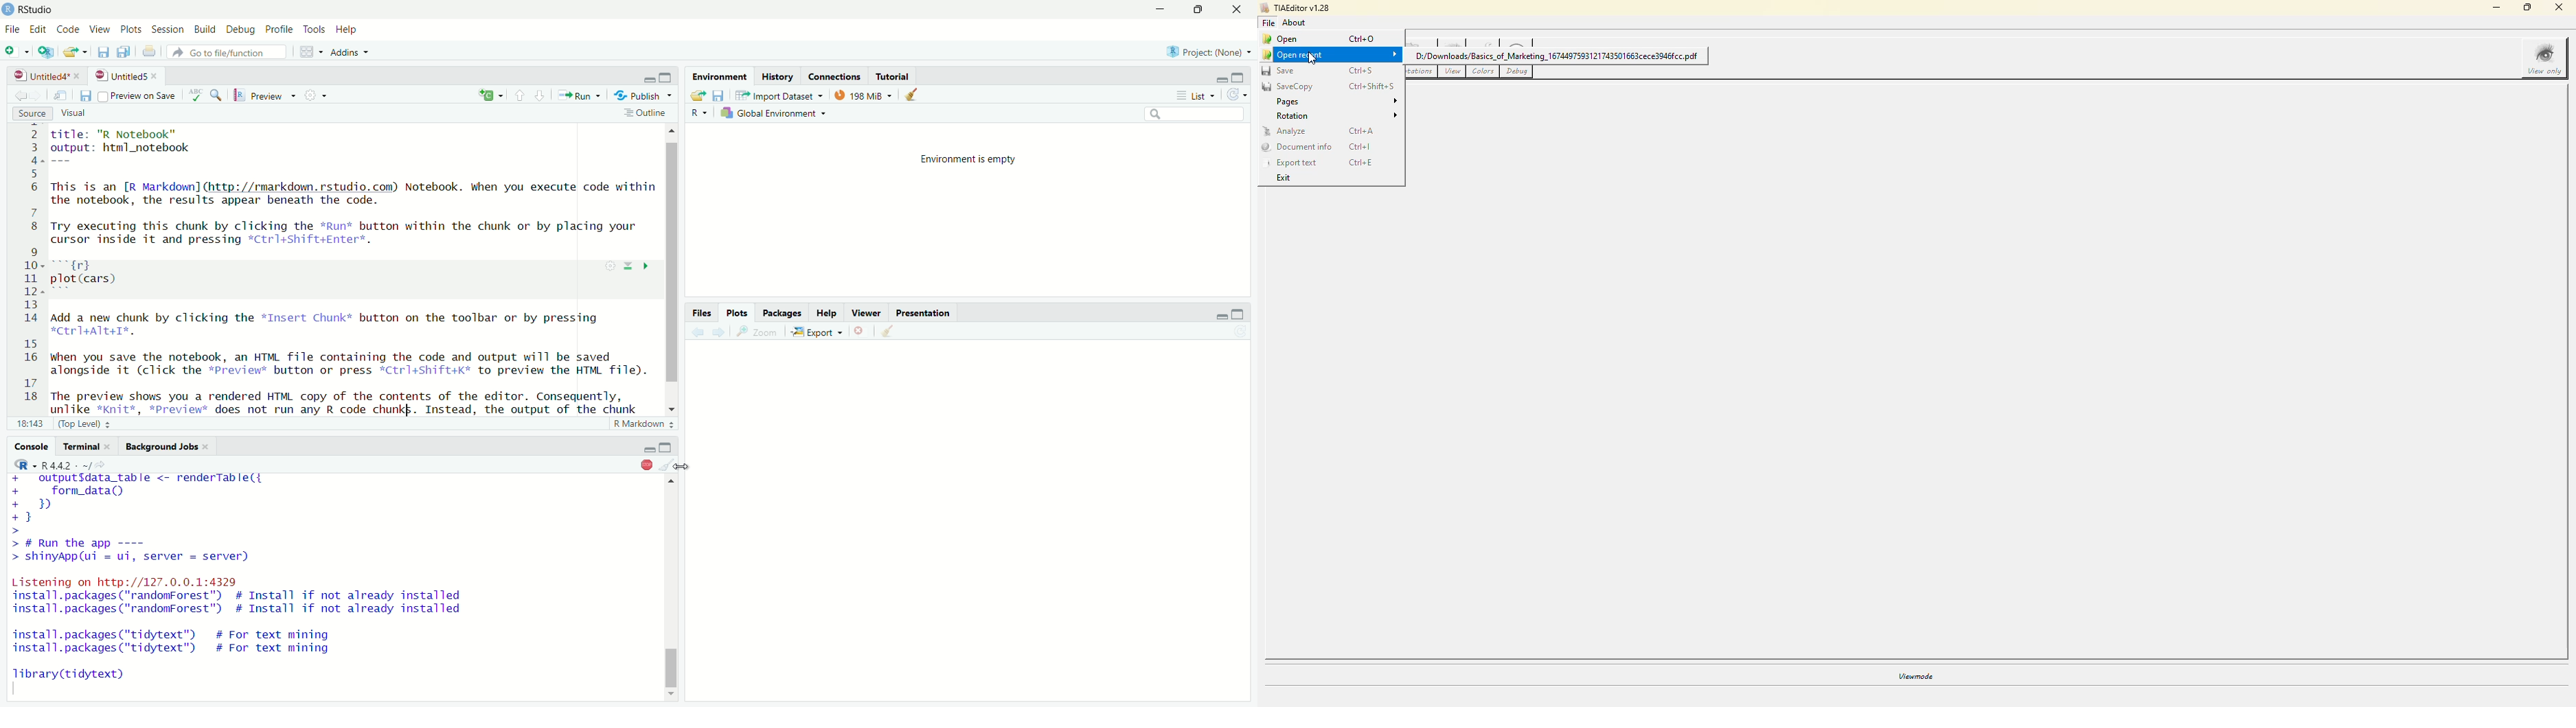 The image size is (2576, 728). I want to click on Import Dataset , so click(780, 95).